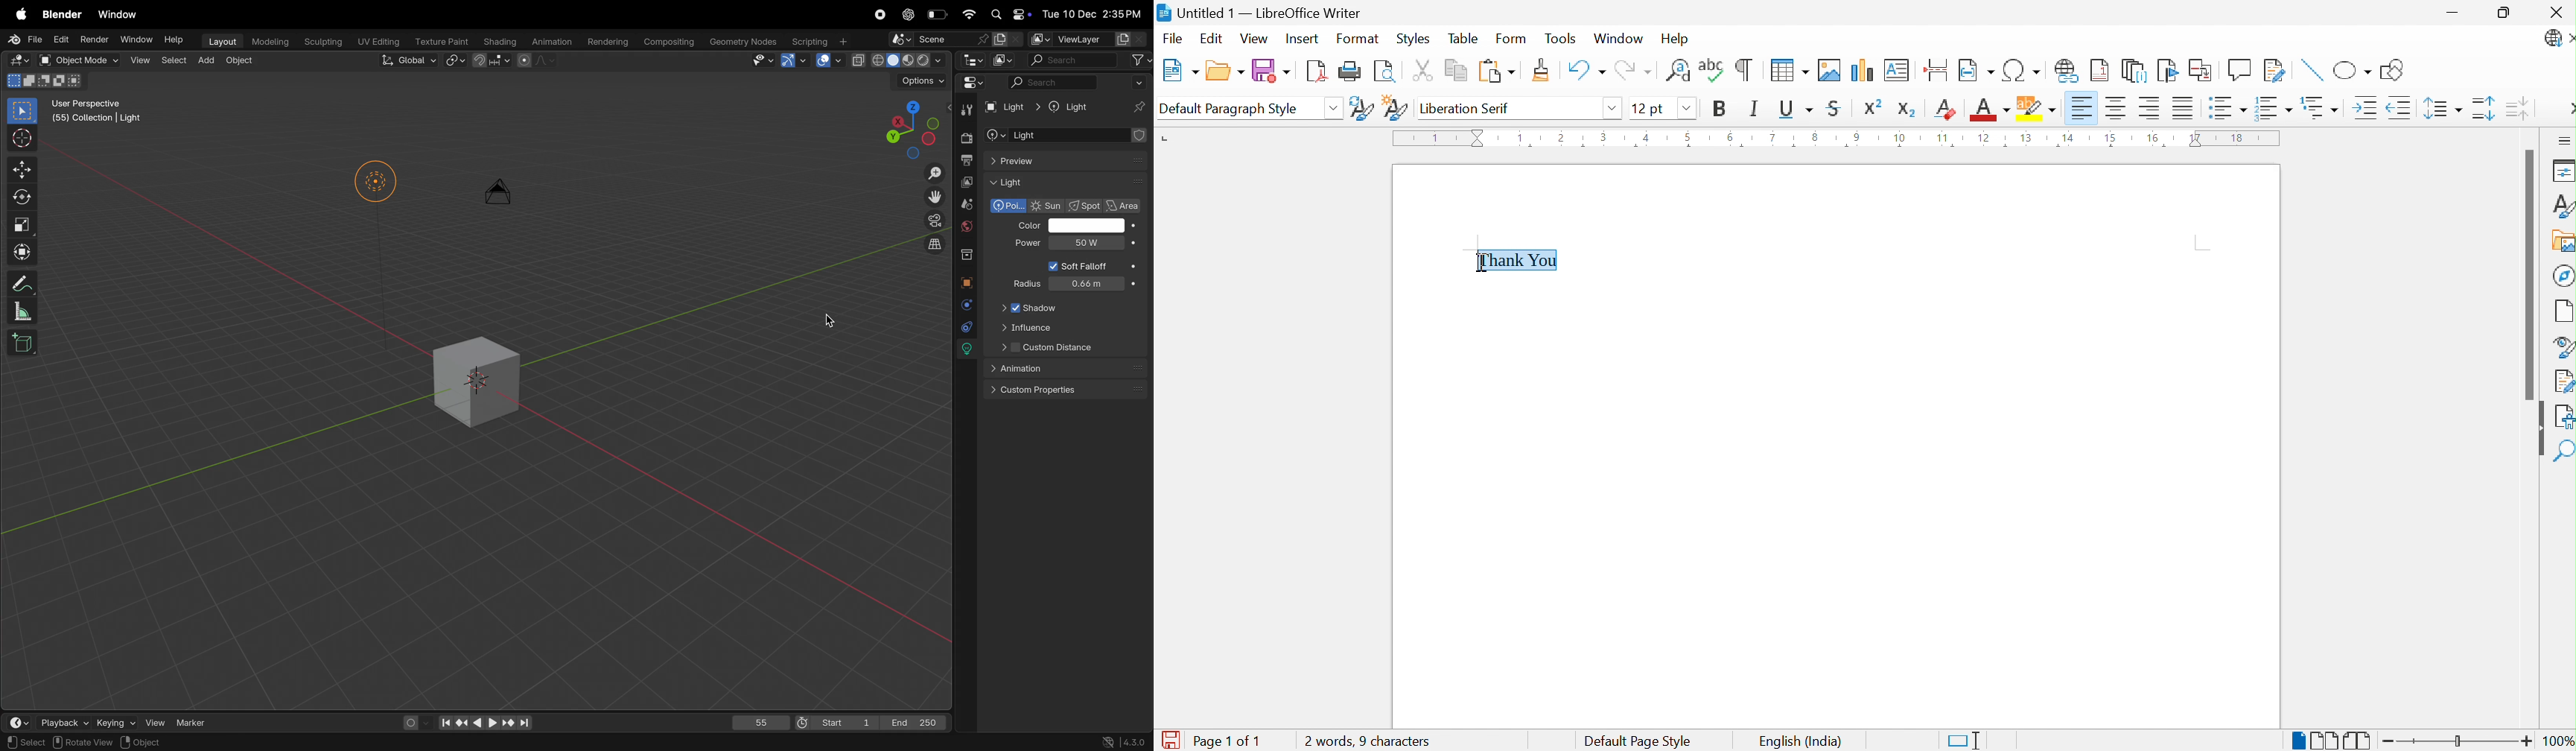 This screenshot has width=2576, height=756. I want to click on Align Center, so click(2117, 108).